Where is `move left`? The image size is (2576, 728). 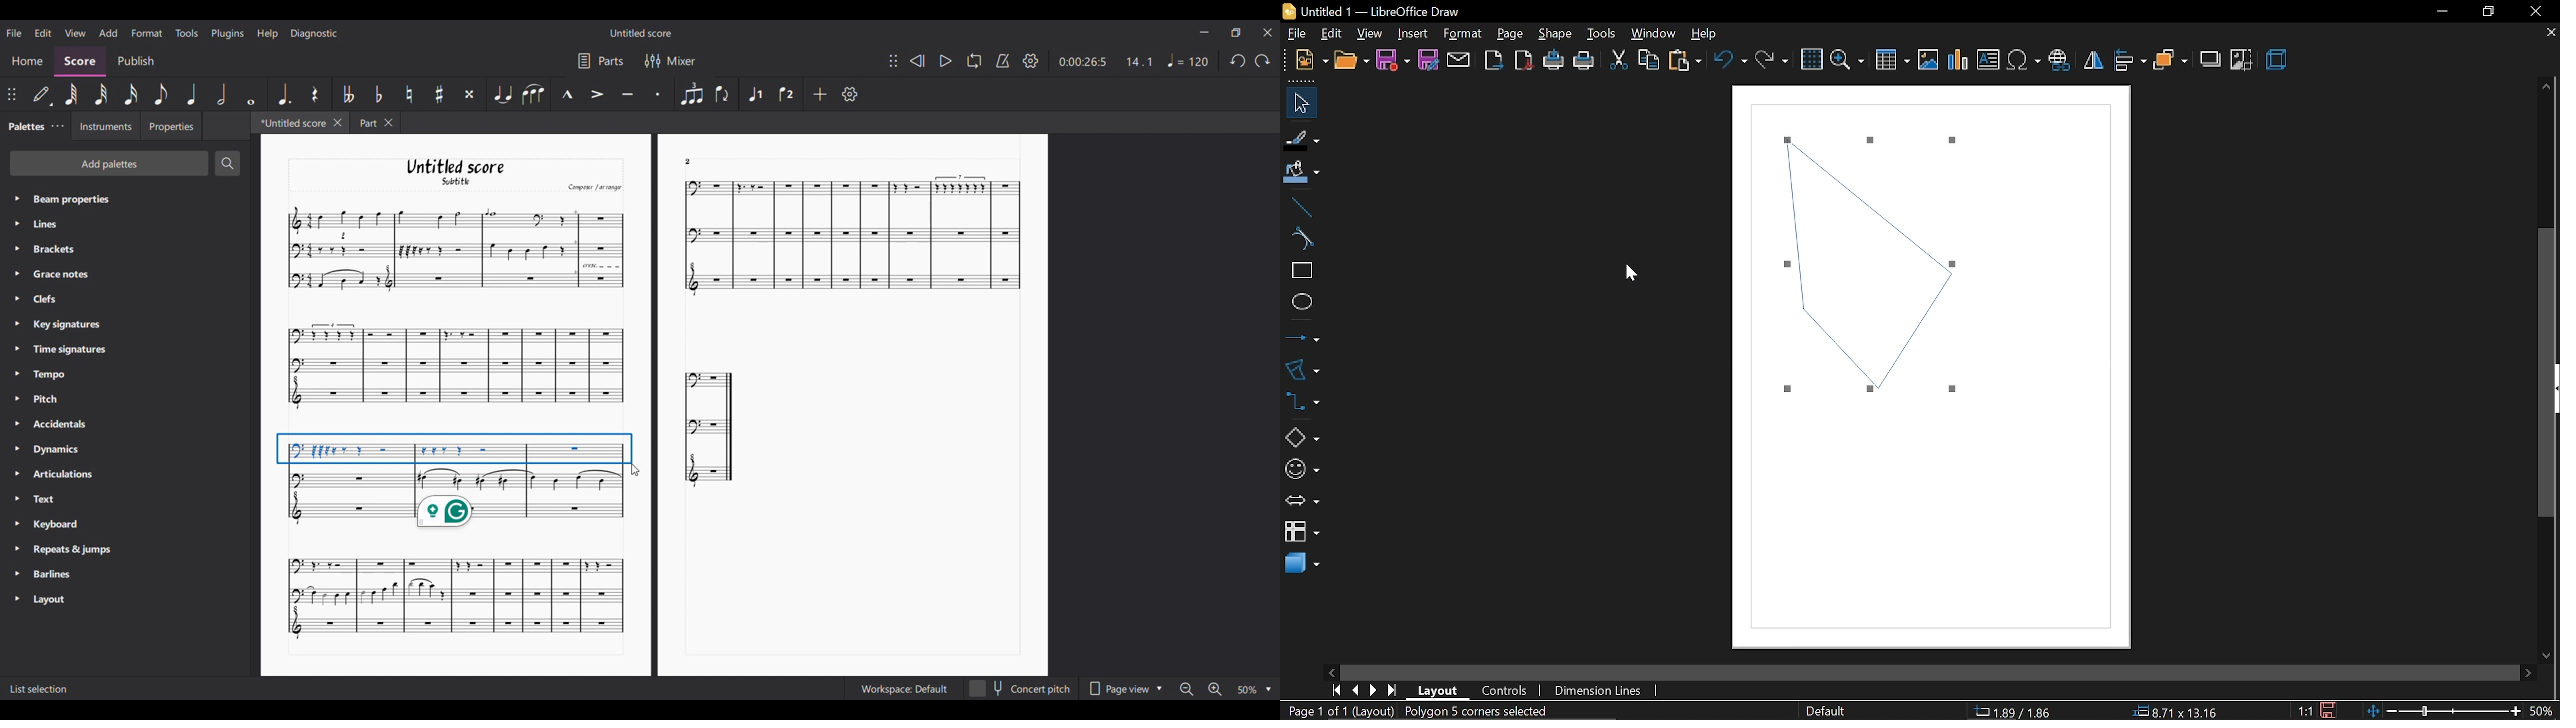
move left is located at coordinates (1331, 671).